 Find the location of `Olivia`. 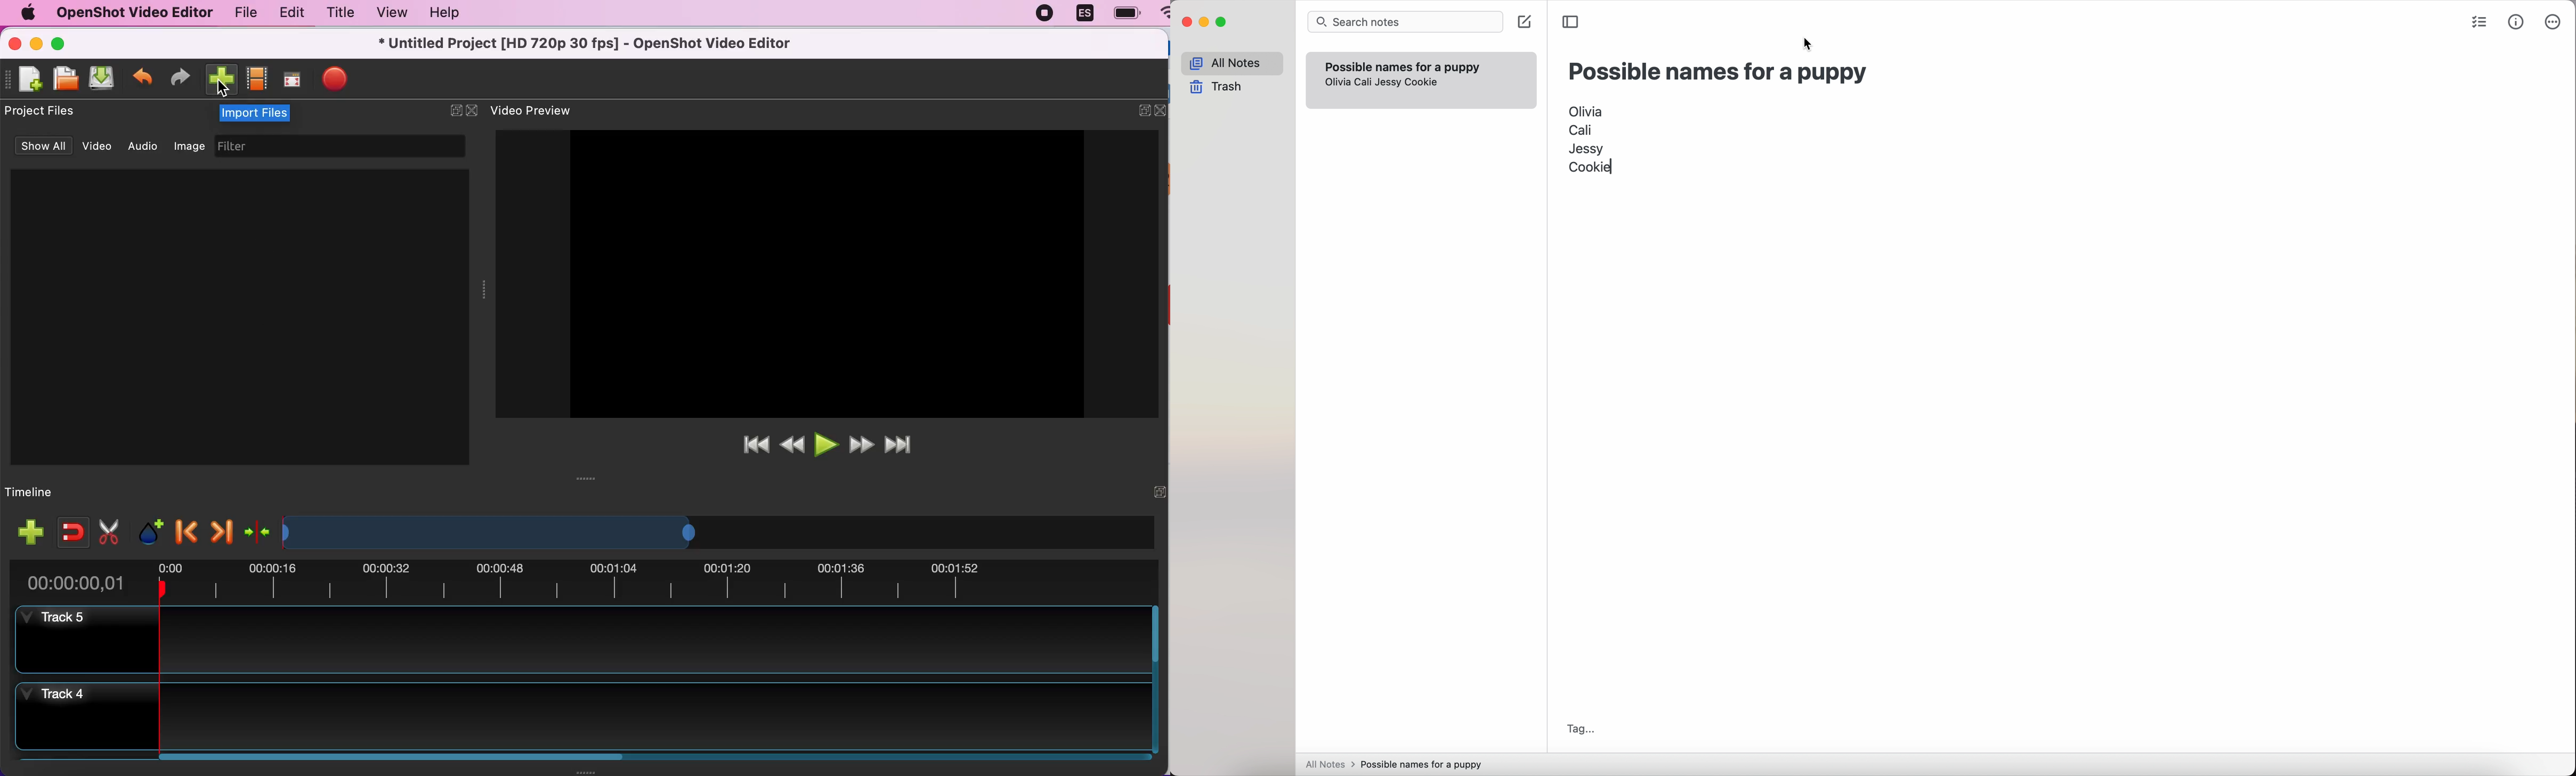

Olivia is located at coordinates (1587, 109).